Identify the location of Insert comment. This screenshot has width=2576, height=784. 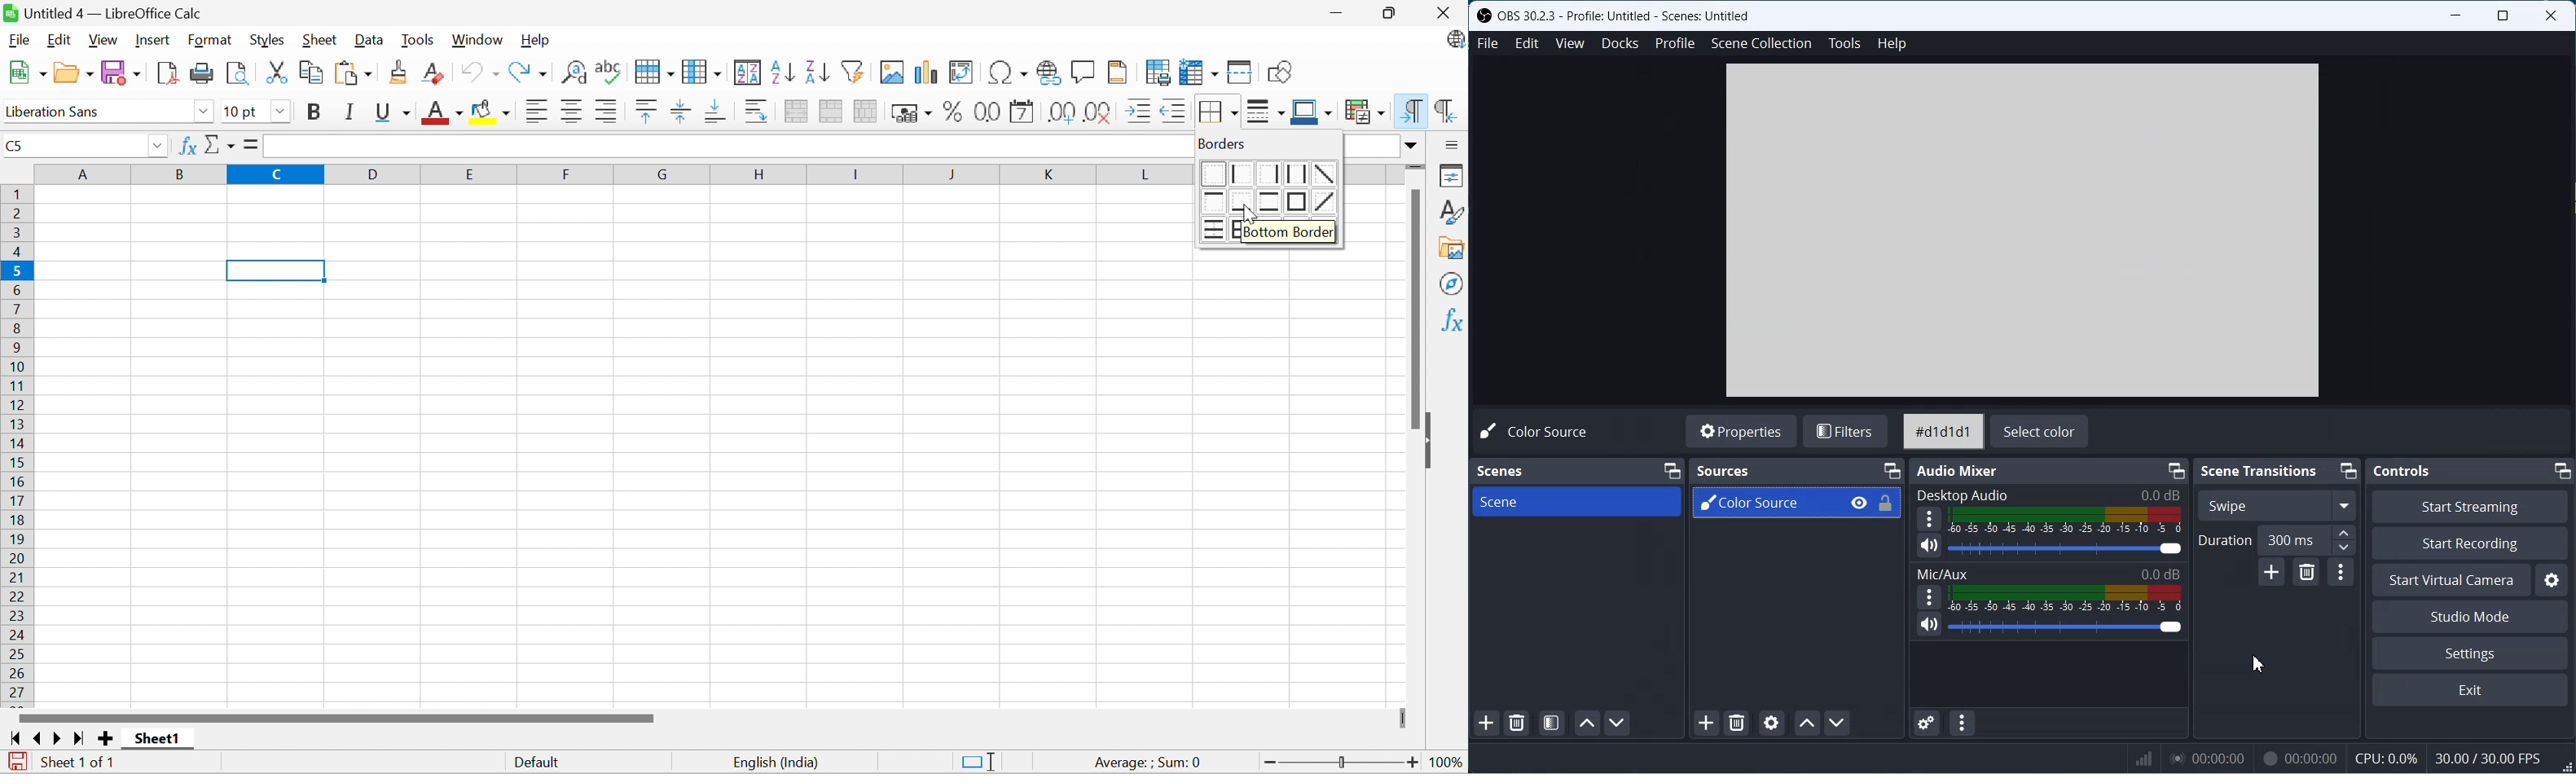
(1084, 73).